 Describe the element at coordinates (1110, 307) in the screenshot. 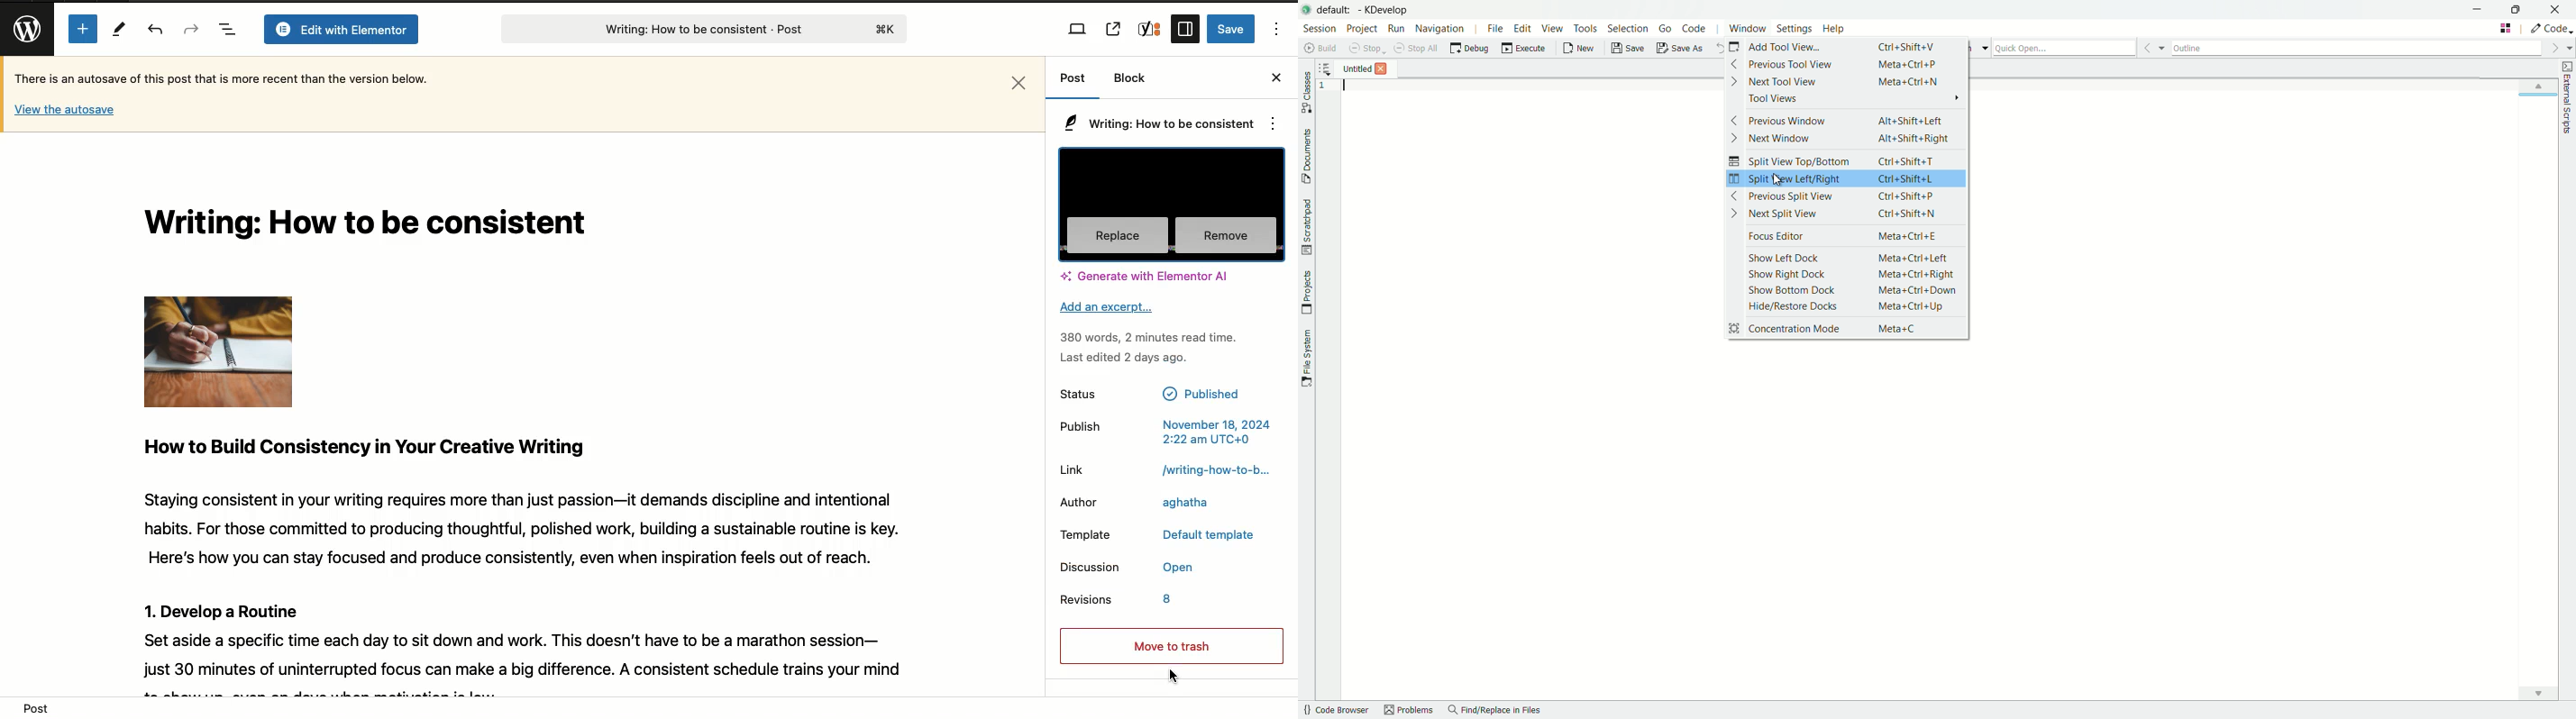

I see `Add an excerpt...` at that location.